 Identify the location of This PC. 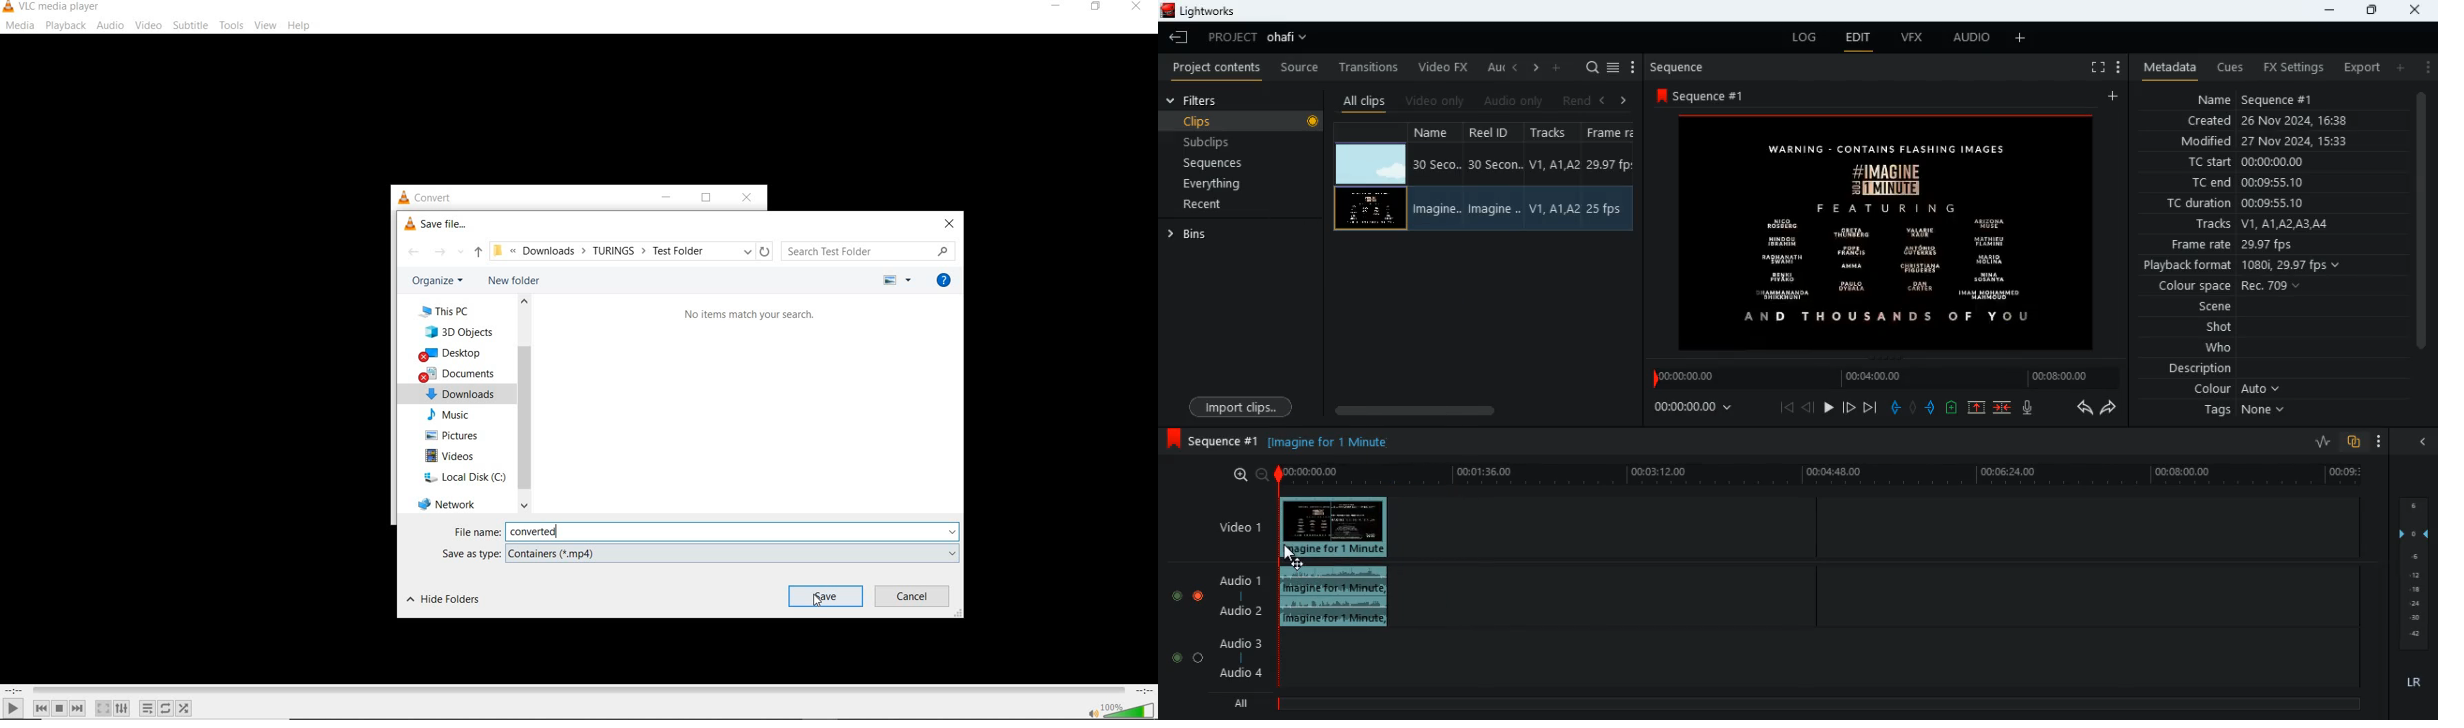
(449, 312).